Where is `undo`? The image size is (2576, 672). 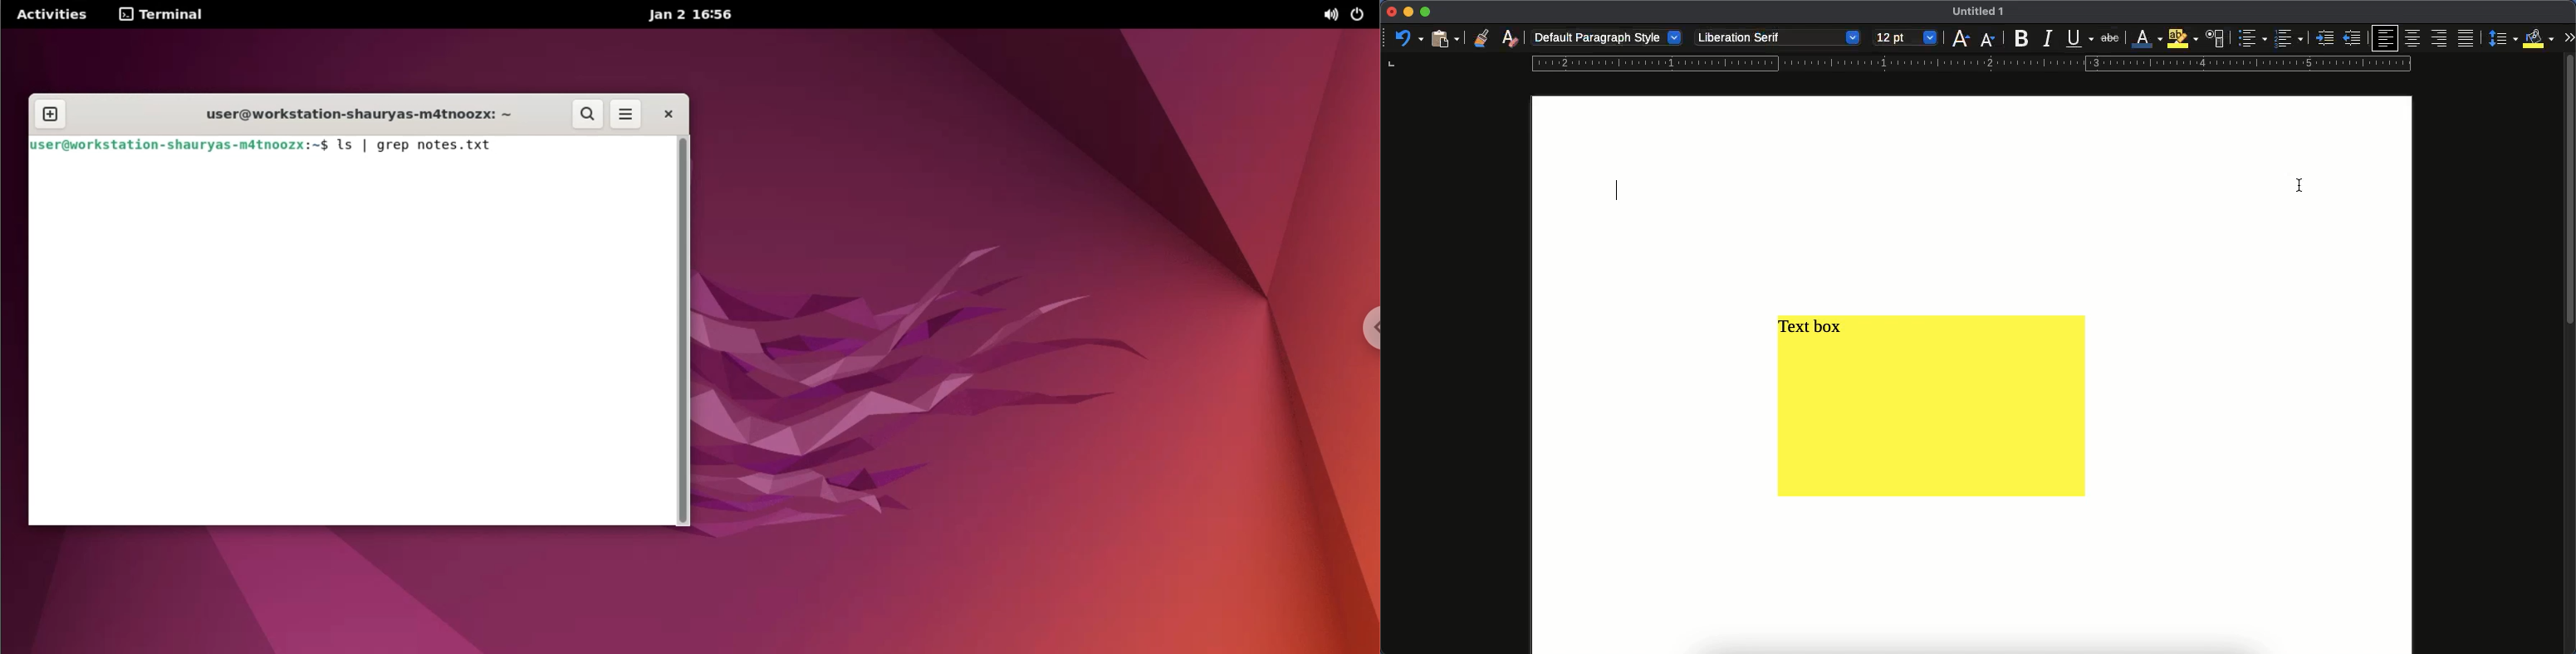 undo is located at coordinates (1408, 37).